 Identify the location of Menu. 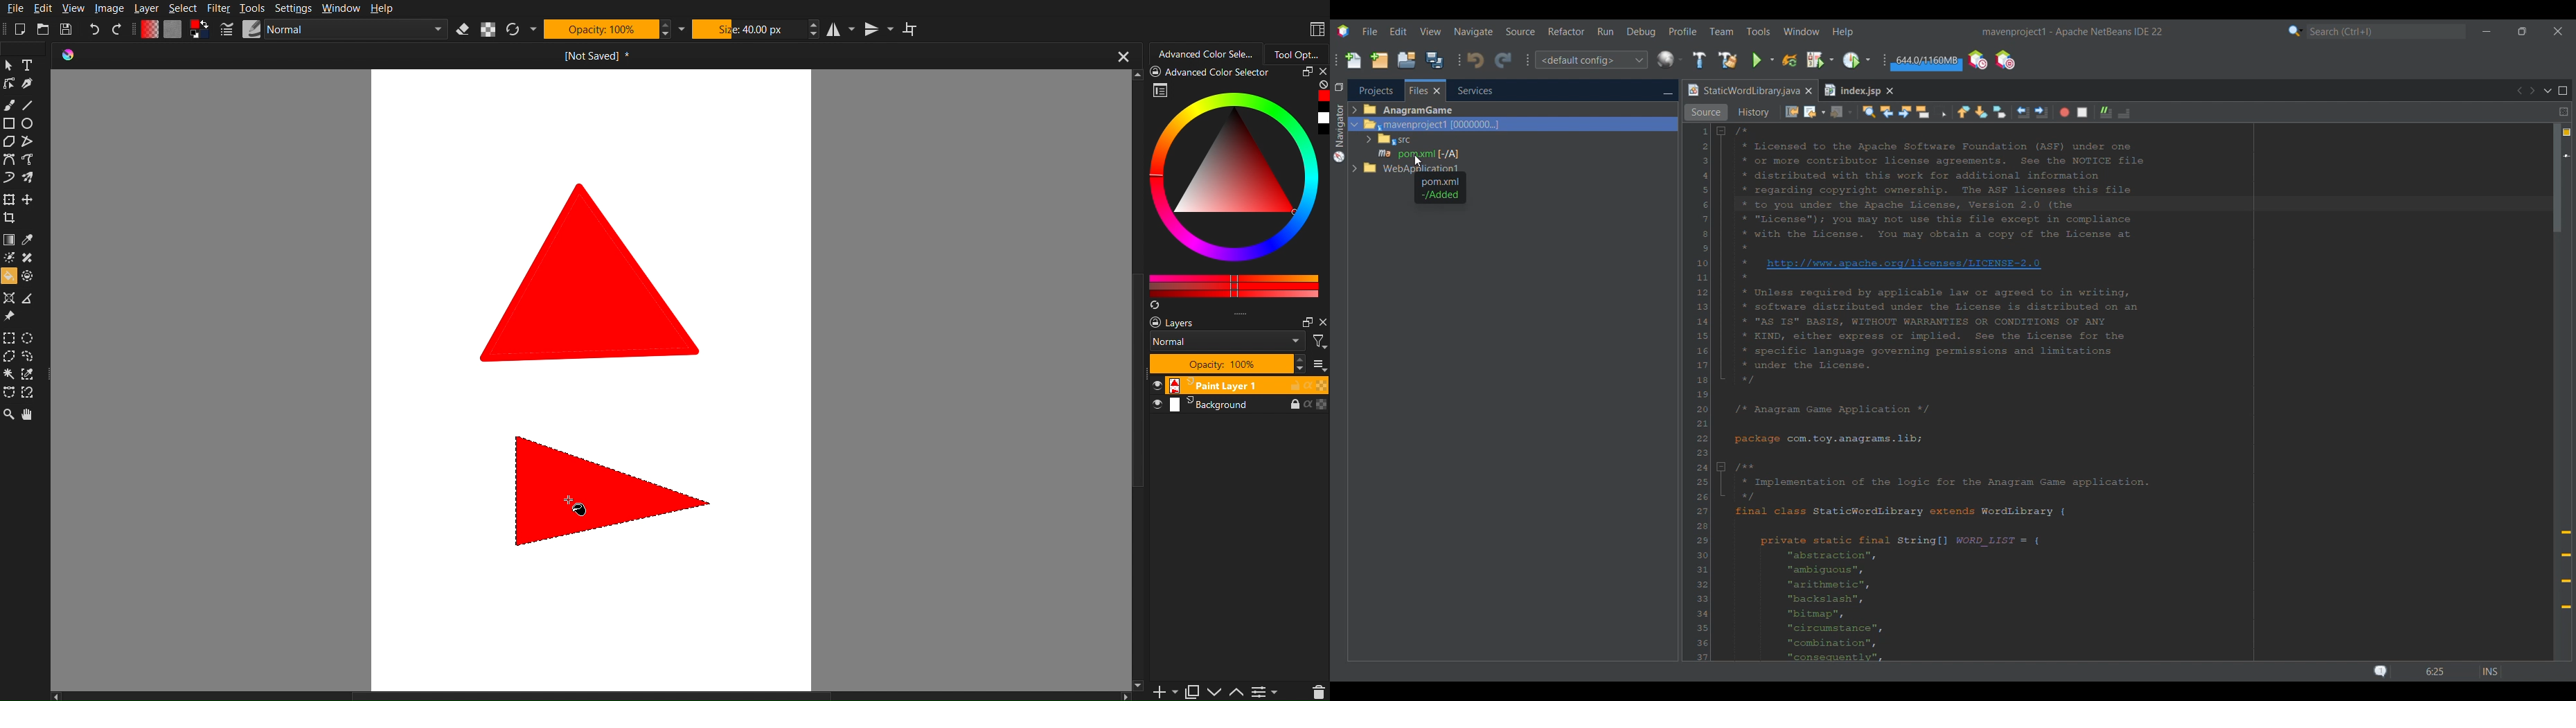
(1265, 691).